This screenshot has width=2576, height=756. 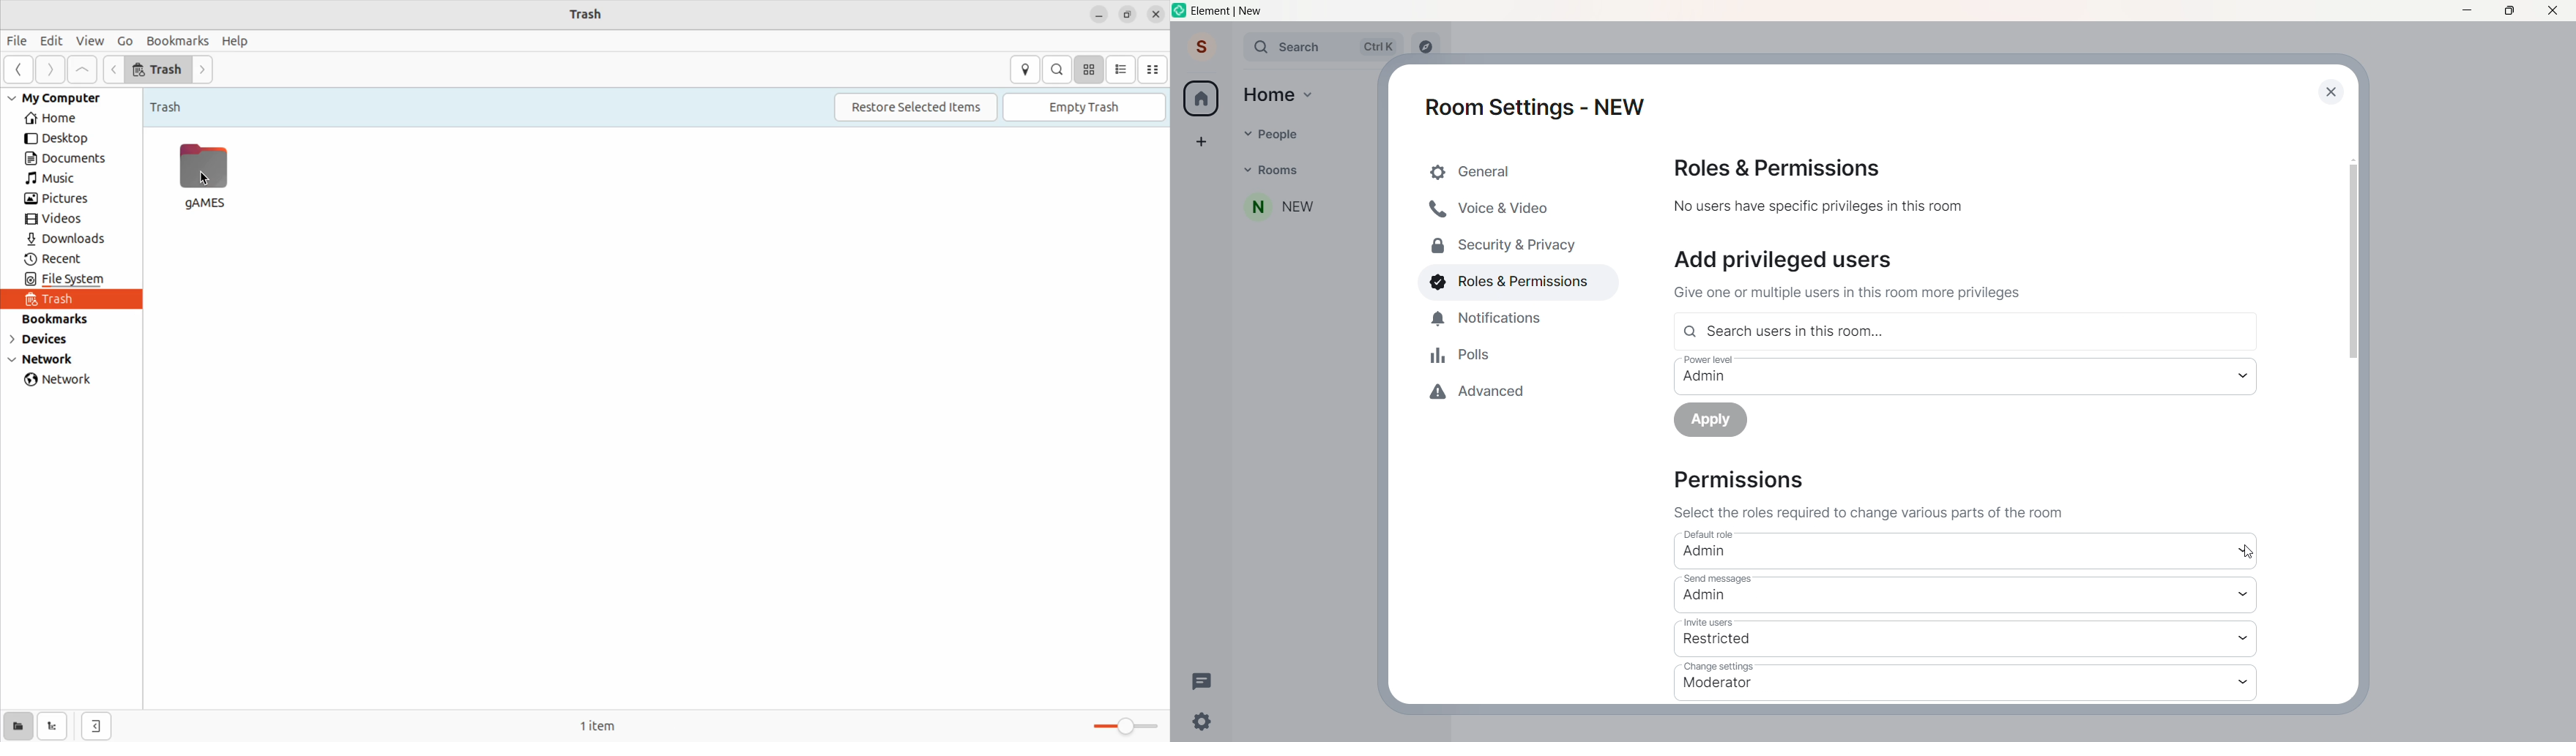 I want to click on people, so click(x=1268, y=134).